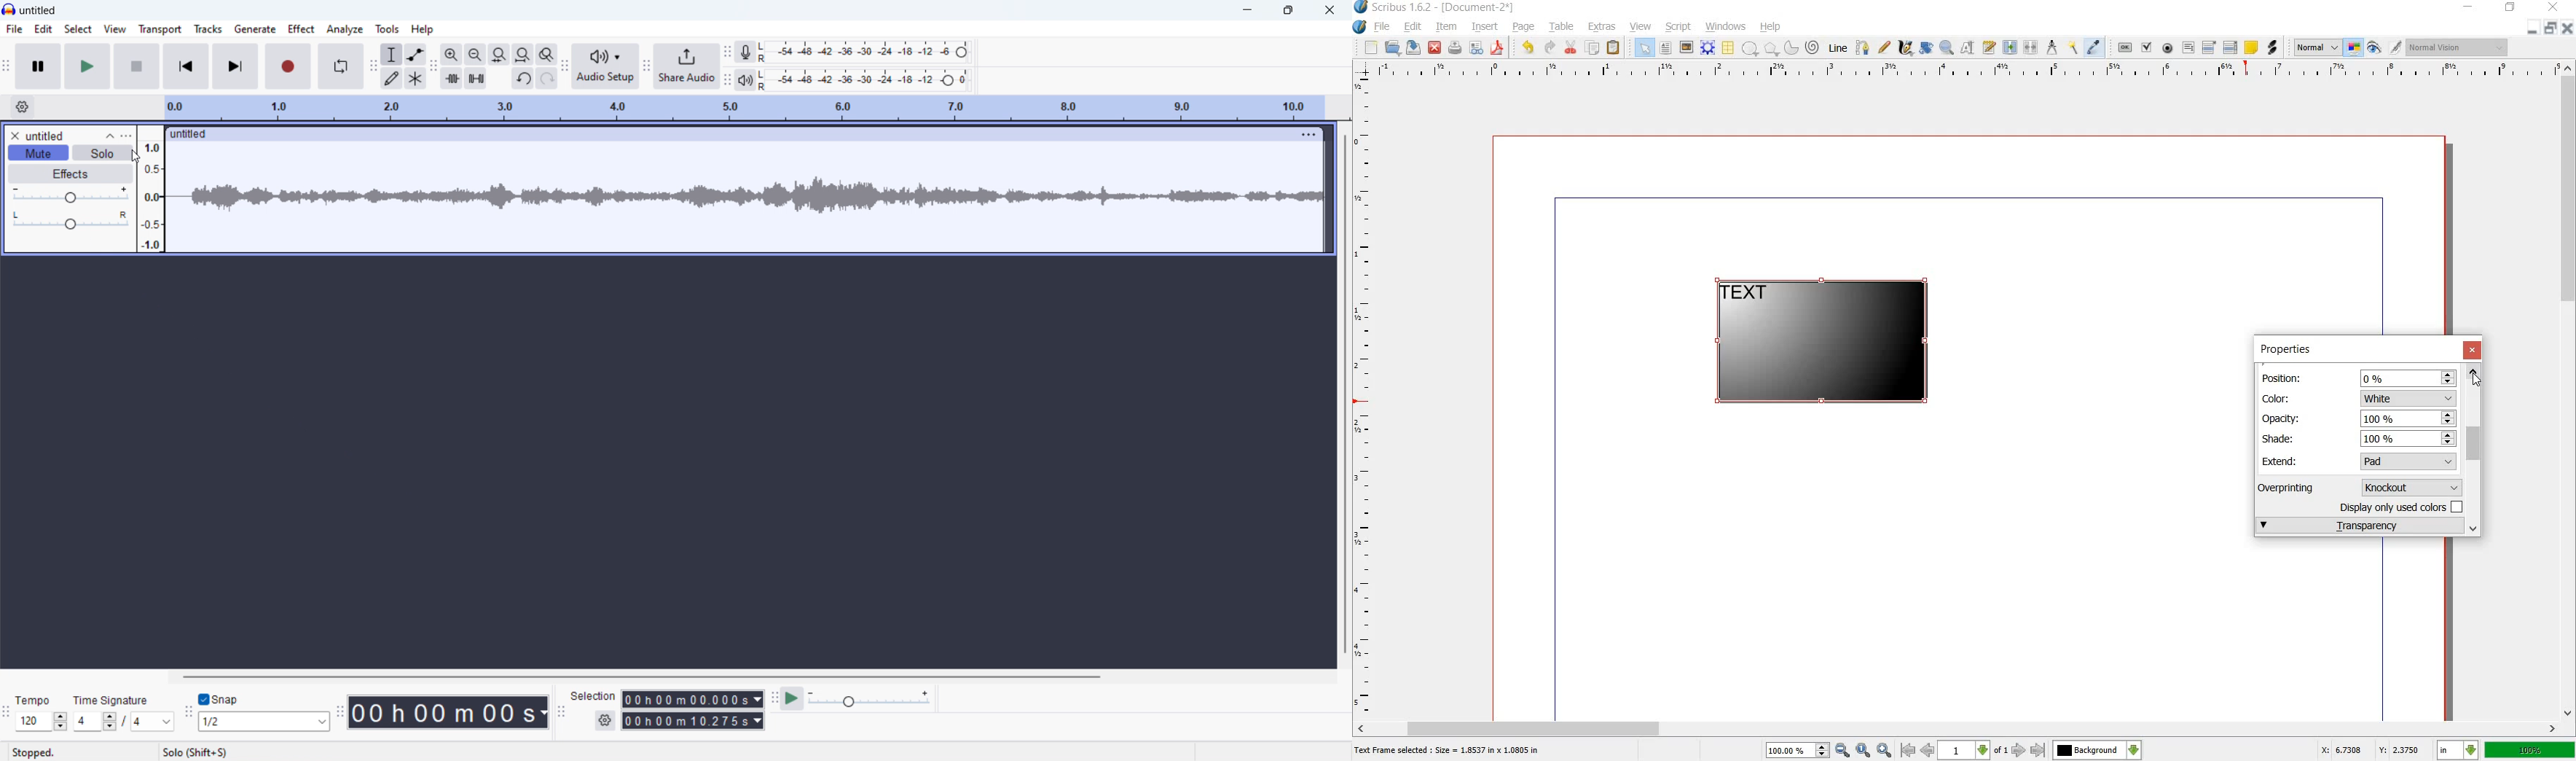 Image resolution: width=2576 pixels, height=784 pixels. Describe the element at coordinates (186, 66) in the screenshot. I see `skip to start` at that location.